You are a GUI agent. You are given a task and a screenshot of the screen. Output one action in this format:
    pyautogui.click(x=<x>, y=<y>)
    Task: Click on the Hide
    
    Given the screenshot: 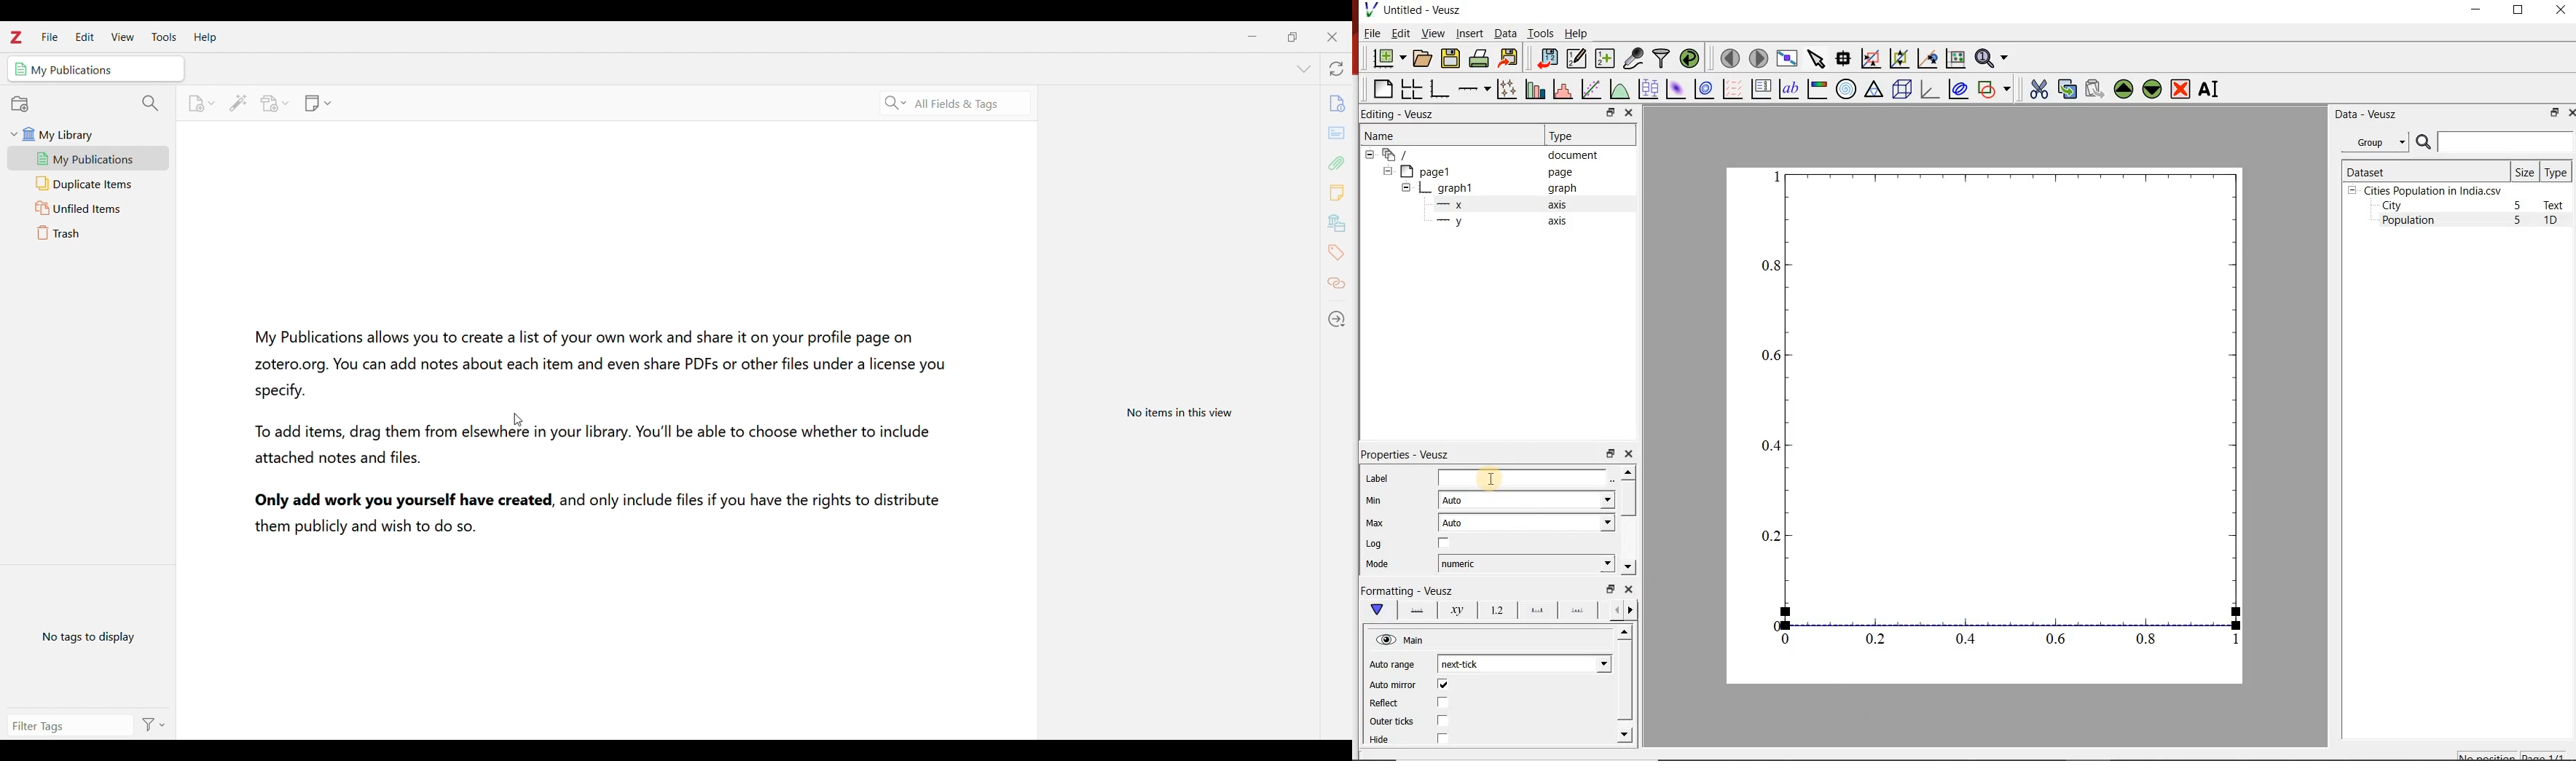 What is the action you would take?
    pyautogui.click(x=1386, y=743)
    